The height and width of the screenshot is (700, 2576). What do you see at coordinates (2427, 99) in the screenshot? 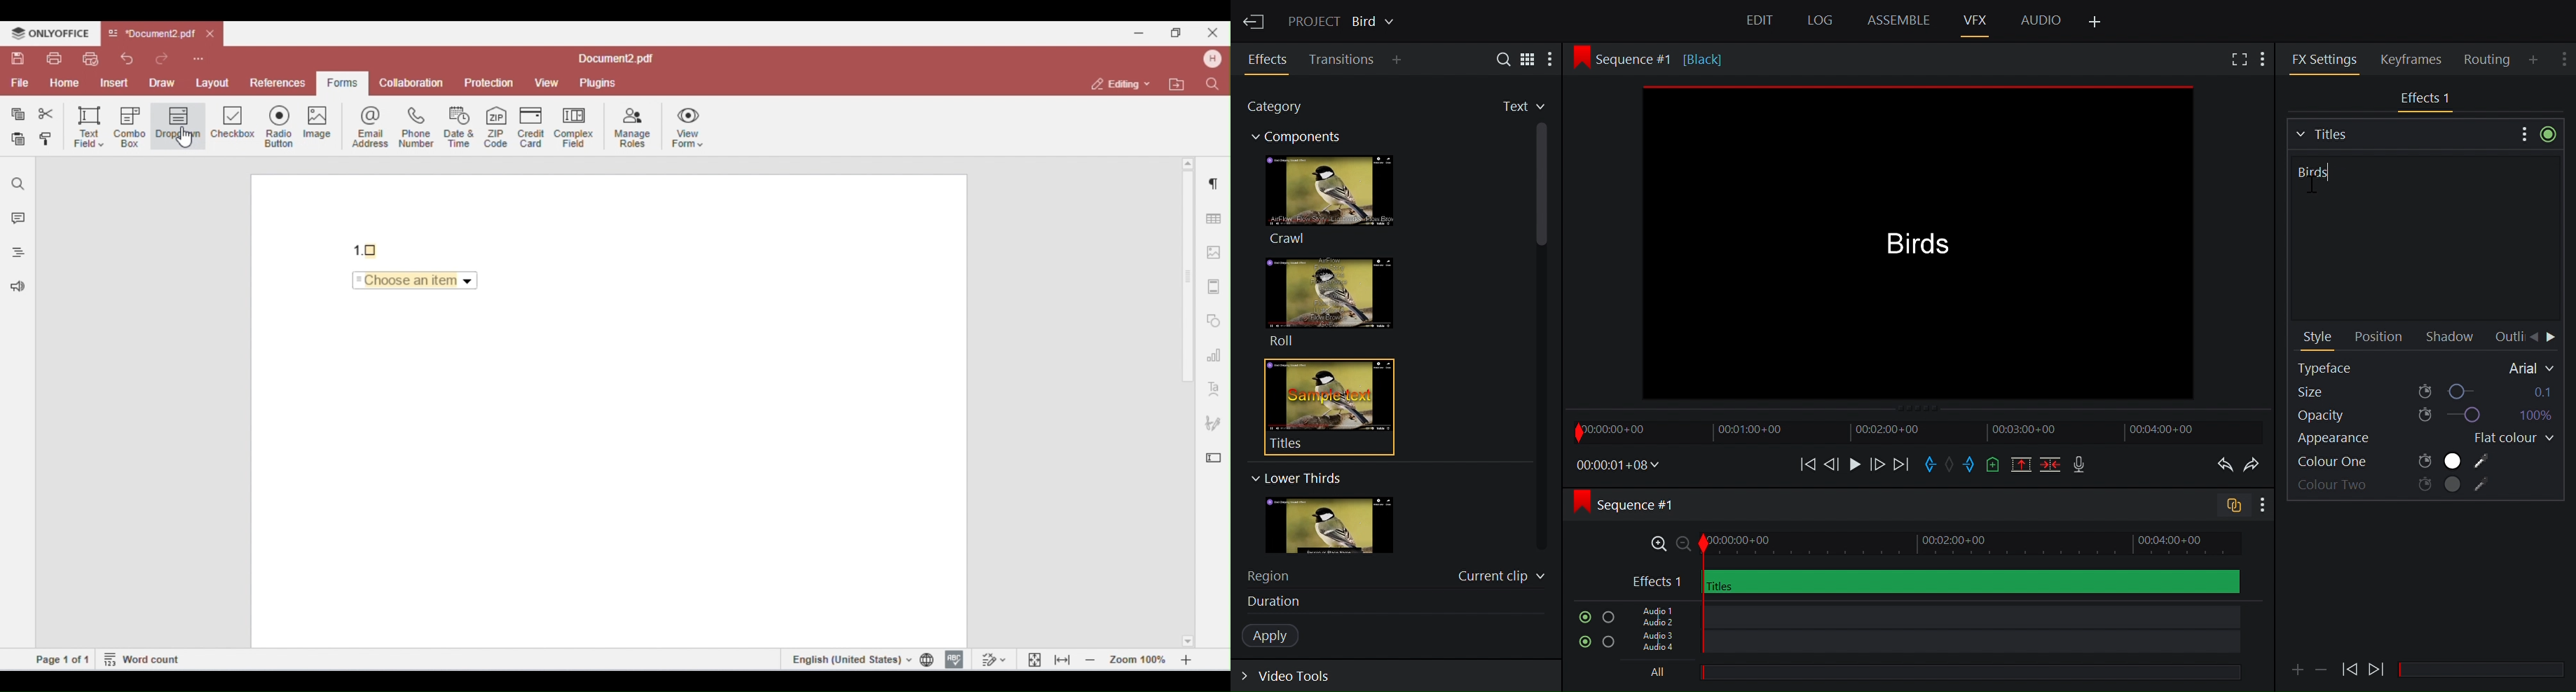
I see `Video Track Effects ` at bounding box center [2427, 99].